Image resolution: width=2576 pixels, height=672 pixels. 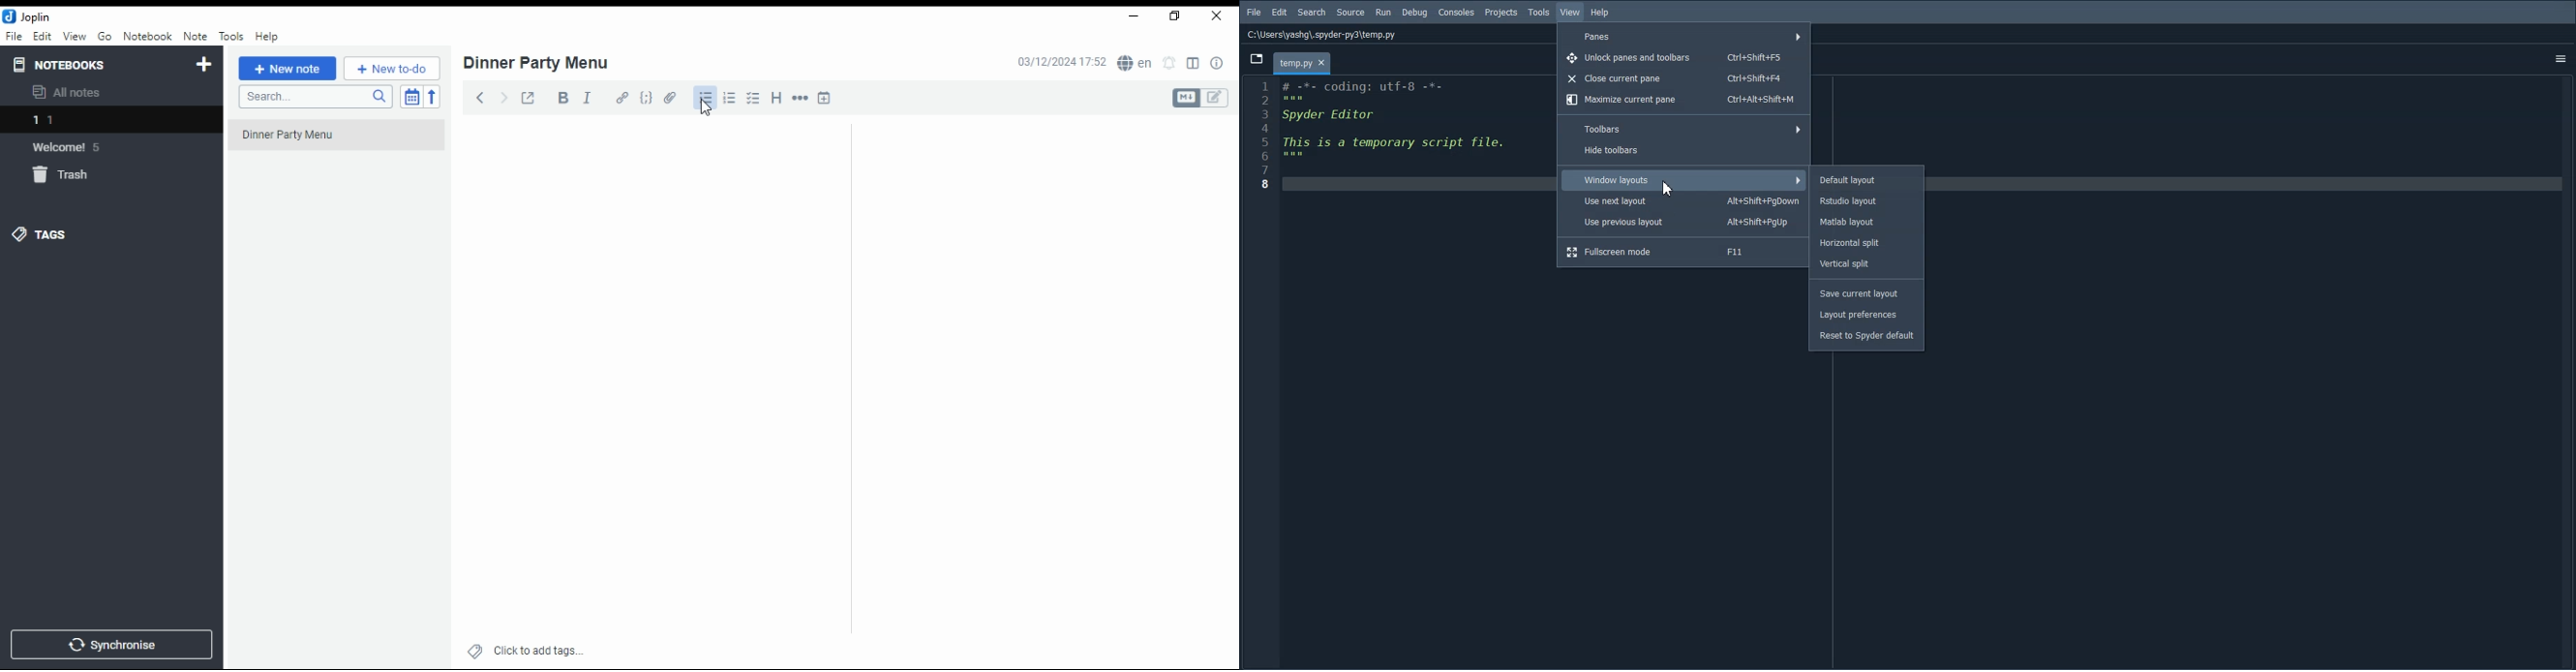 I want to click on attach file, so click(x=673, y=97).